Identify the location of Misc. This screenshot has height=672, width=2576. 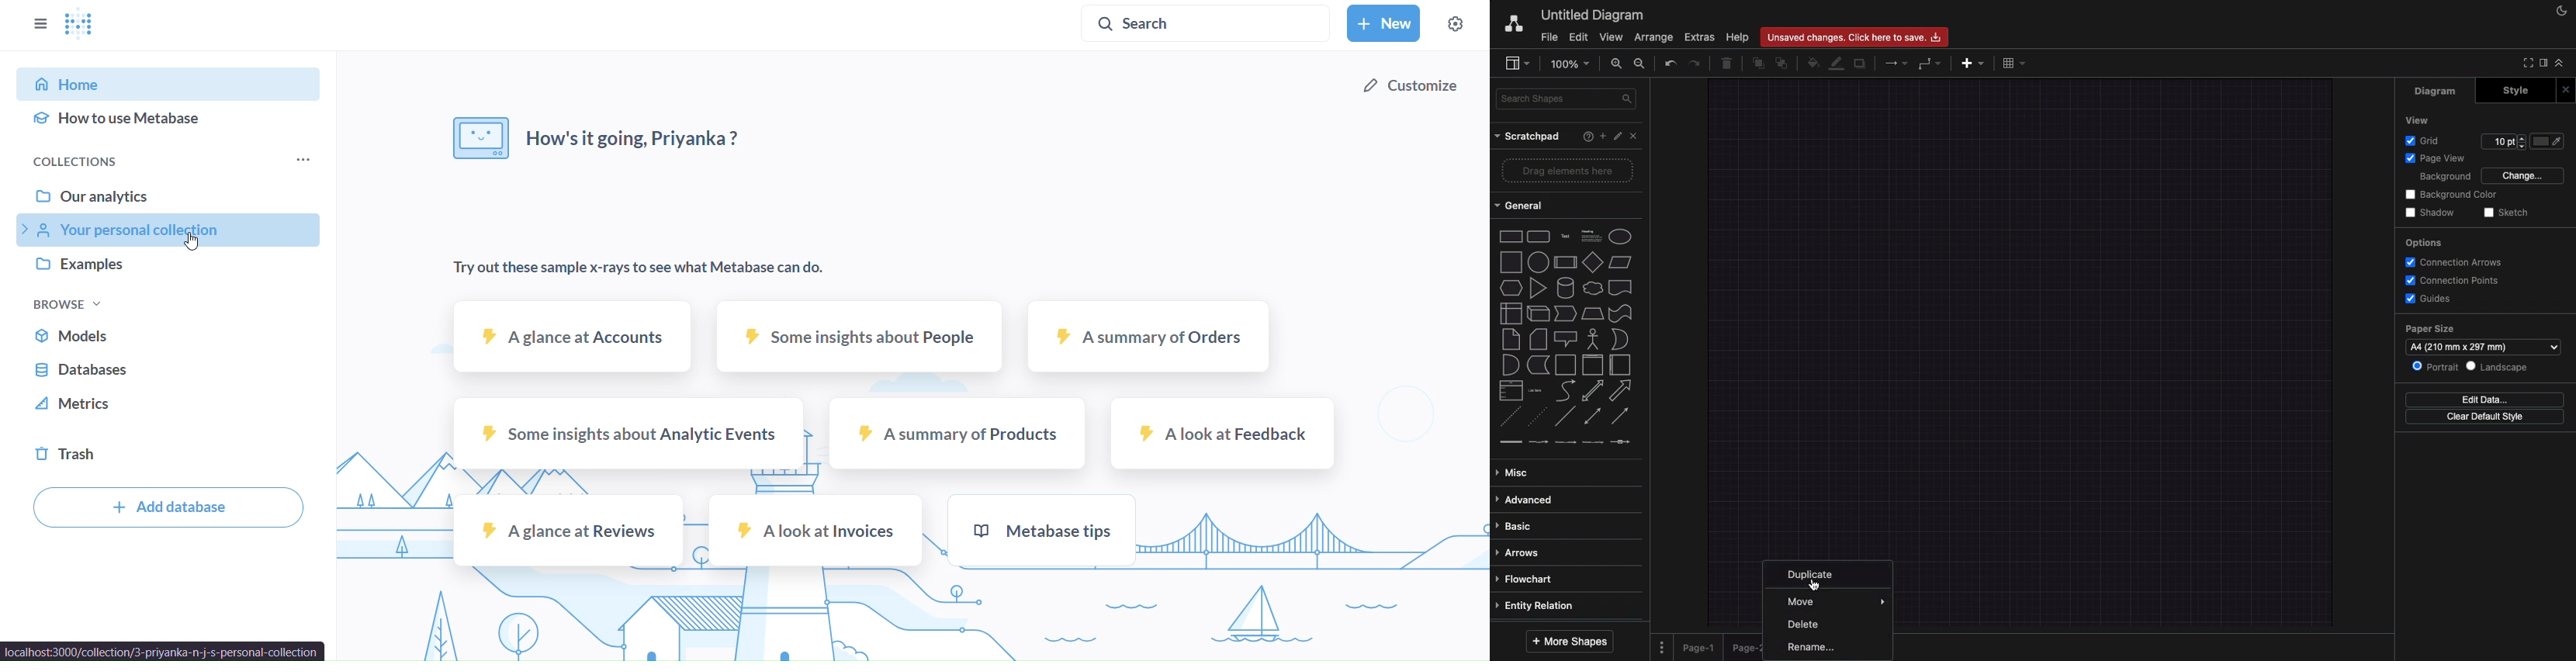
(1513, 473).